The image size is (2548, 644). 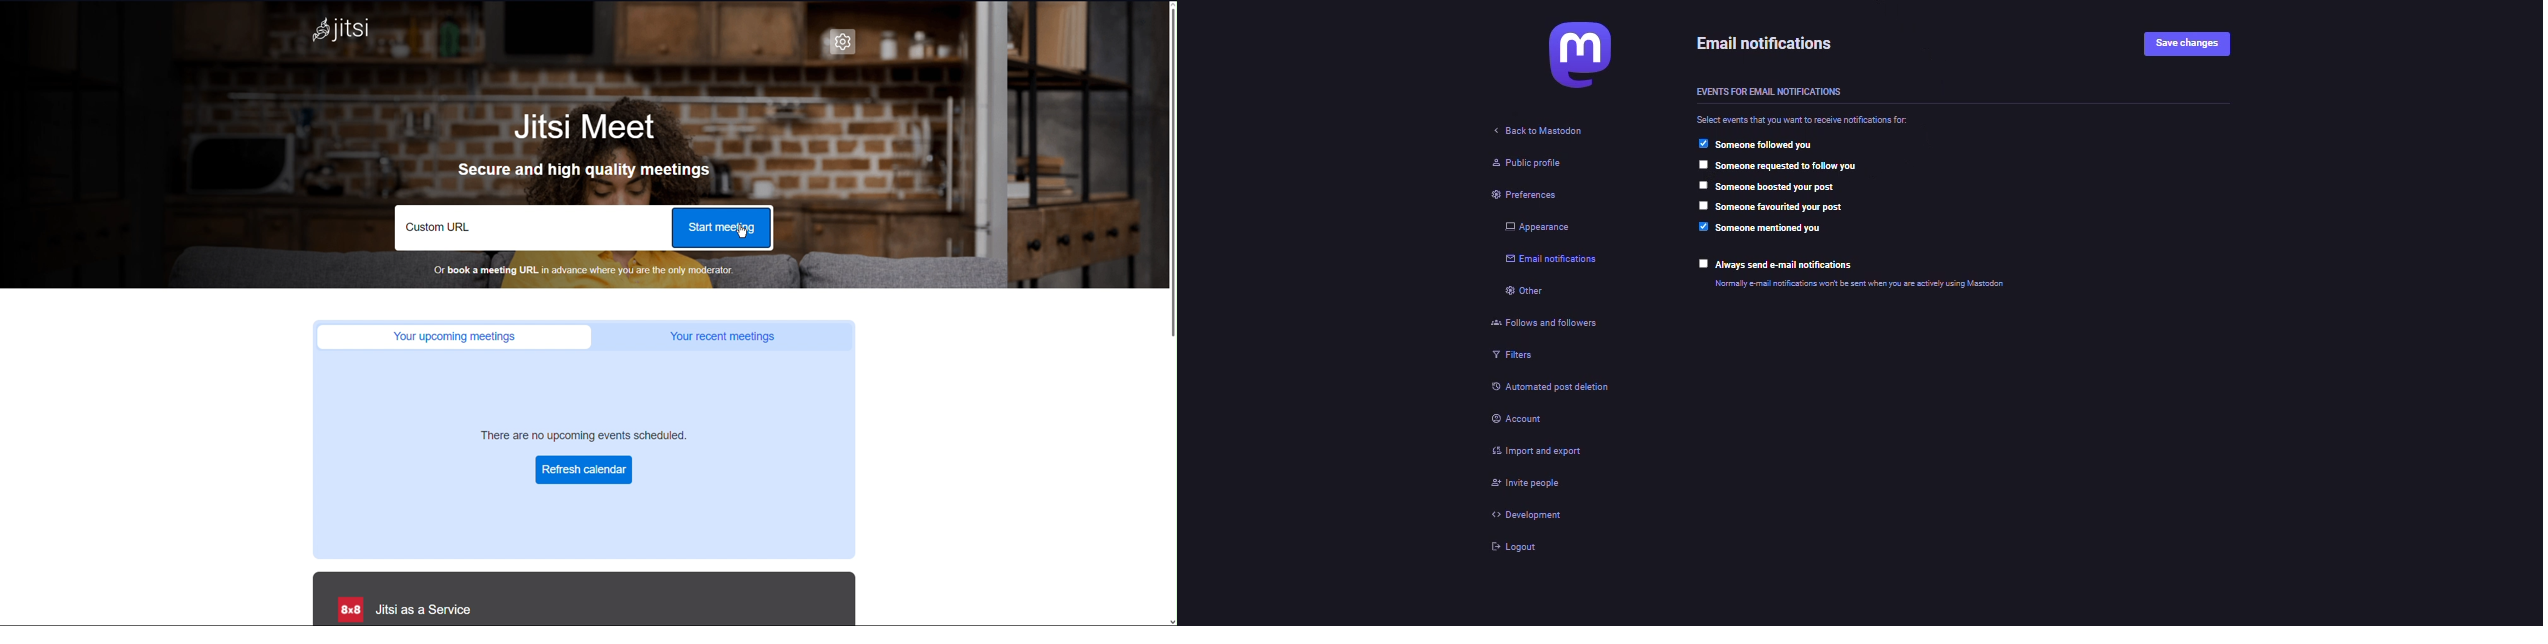 What do you see at coordinates (1575, 55) in the screenshot?
I see `mastodon` at bounding box center [1575, 55].